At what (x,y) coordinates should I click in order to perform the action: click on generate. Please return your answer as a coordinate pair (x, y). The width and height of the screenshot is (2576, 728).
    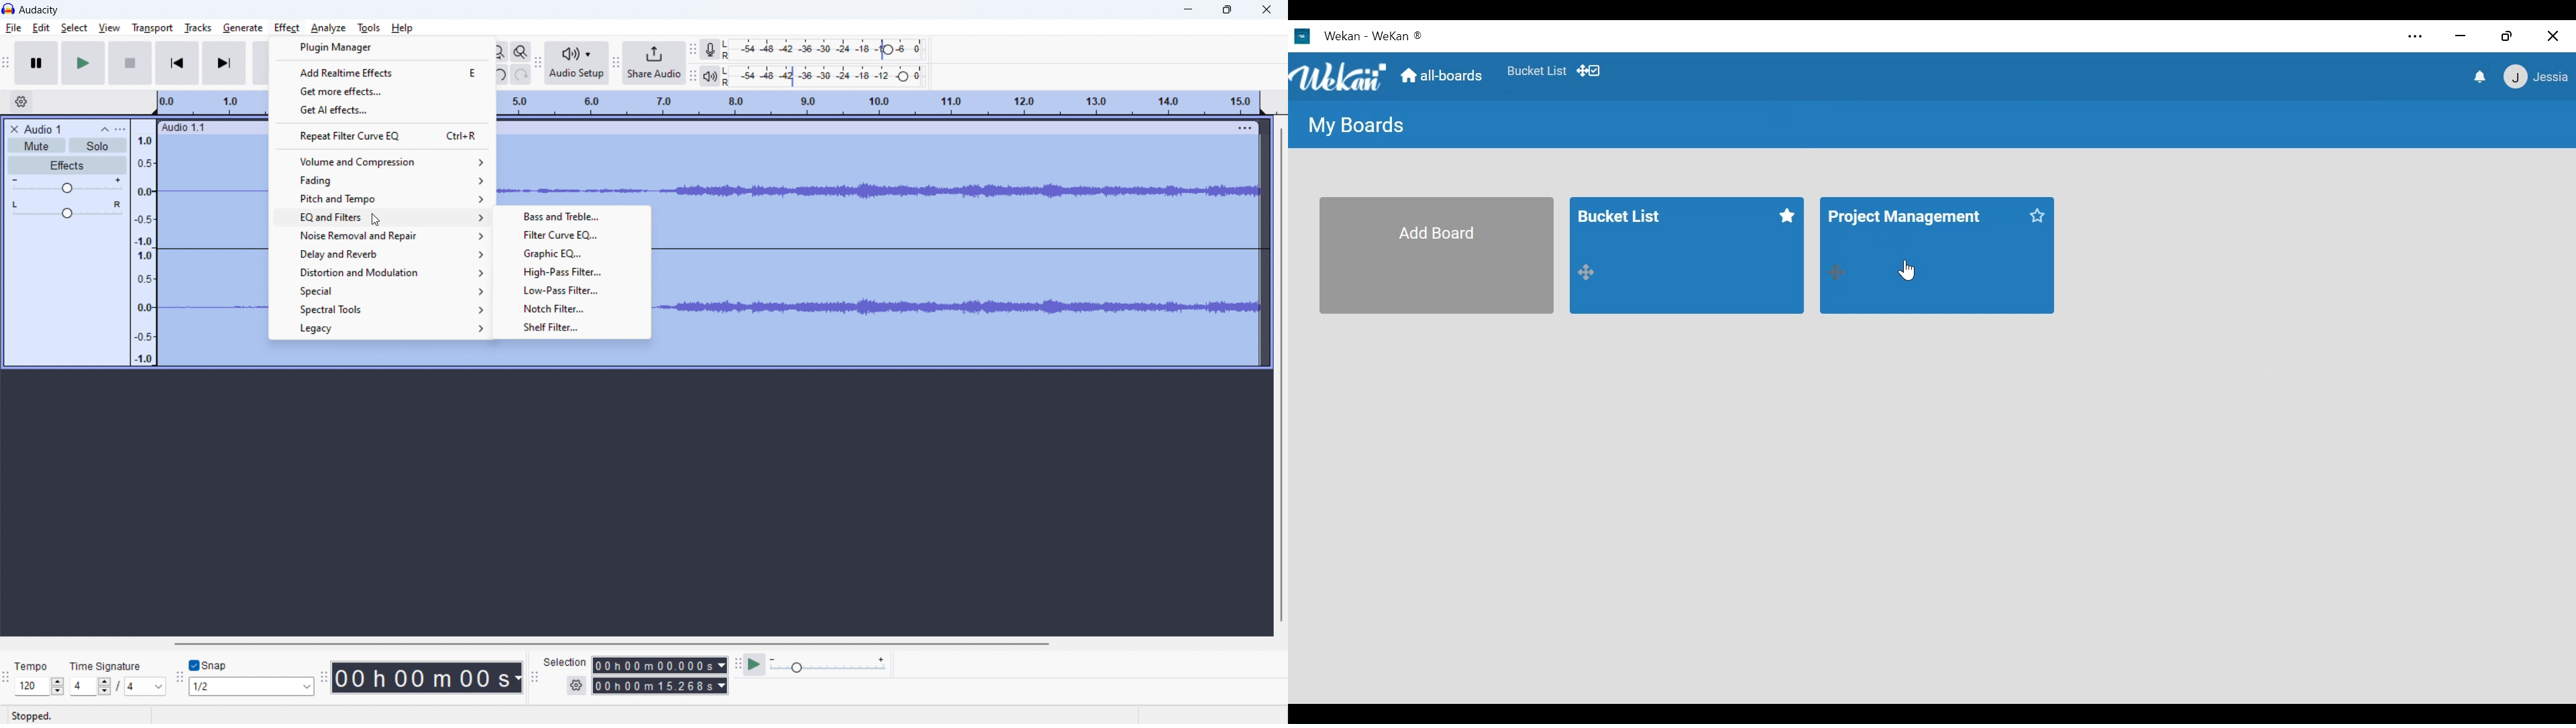
    Looking at the image, I should click on (243, 29).